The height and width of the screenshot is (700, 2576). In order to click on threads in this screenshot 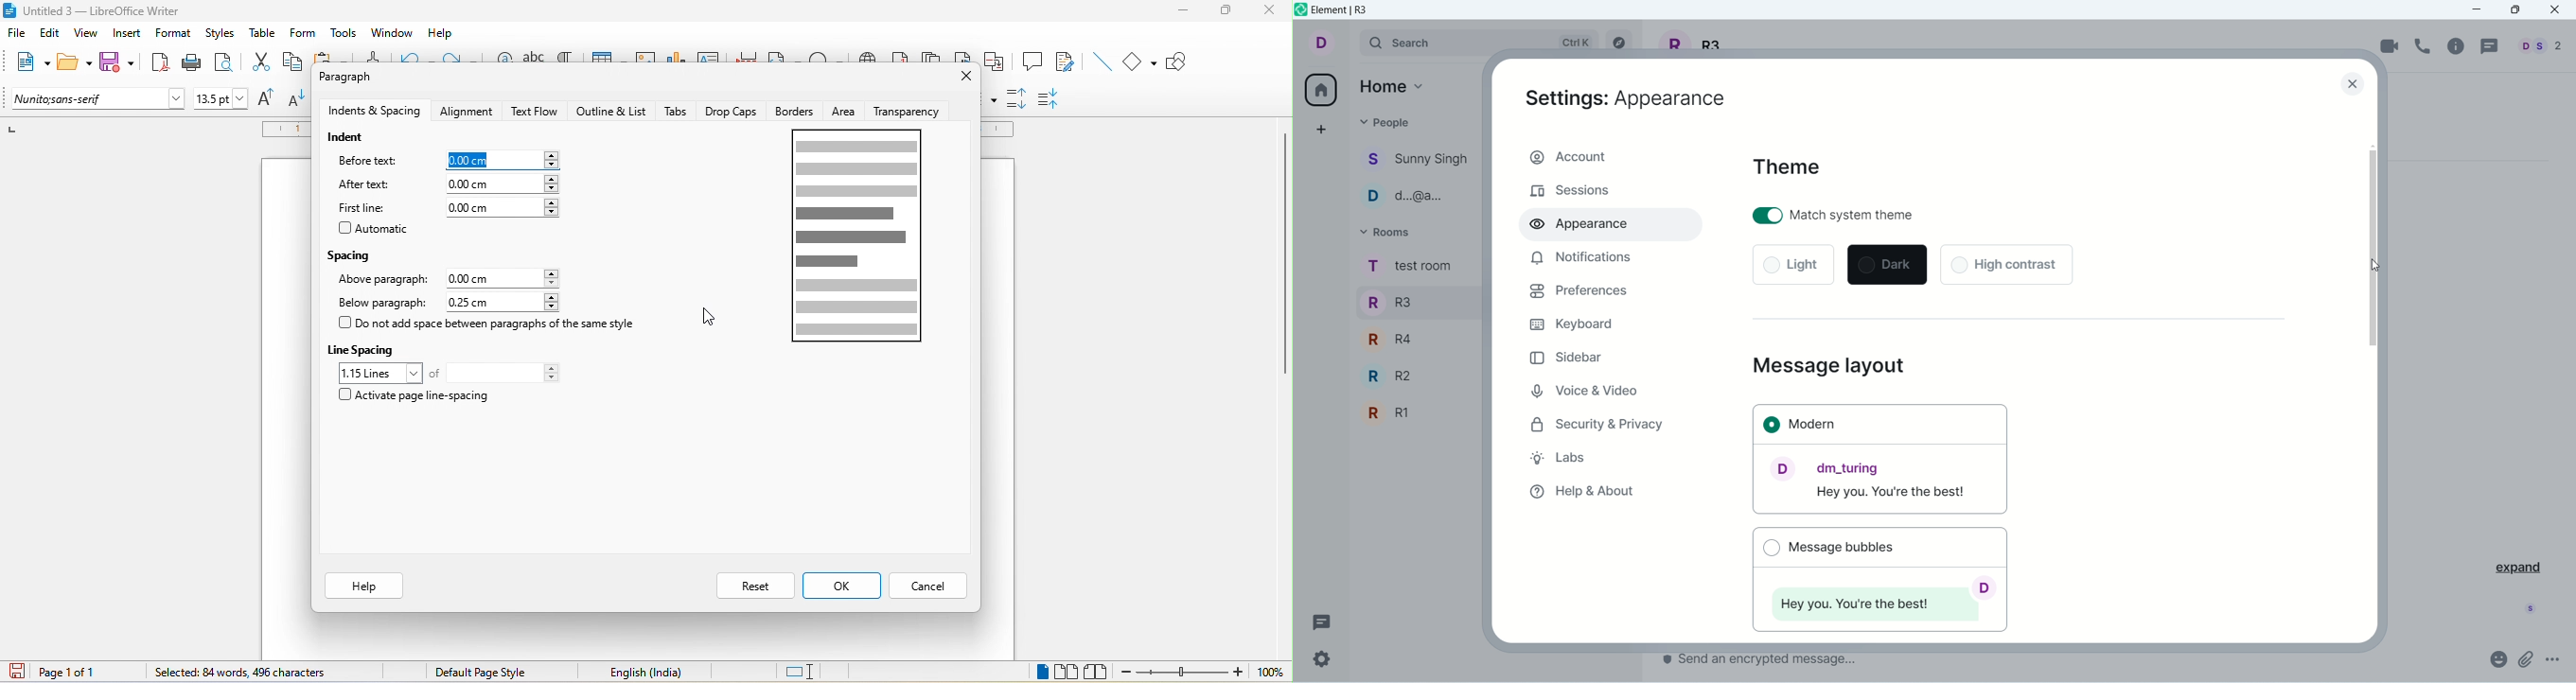, I will do `click(2487, 47)`.